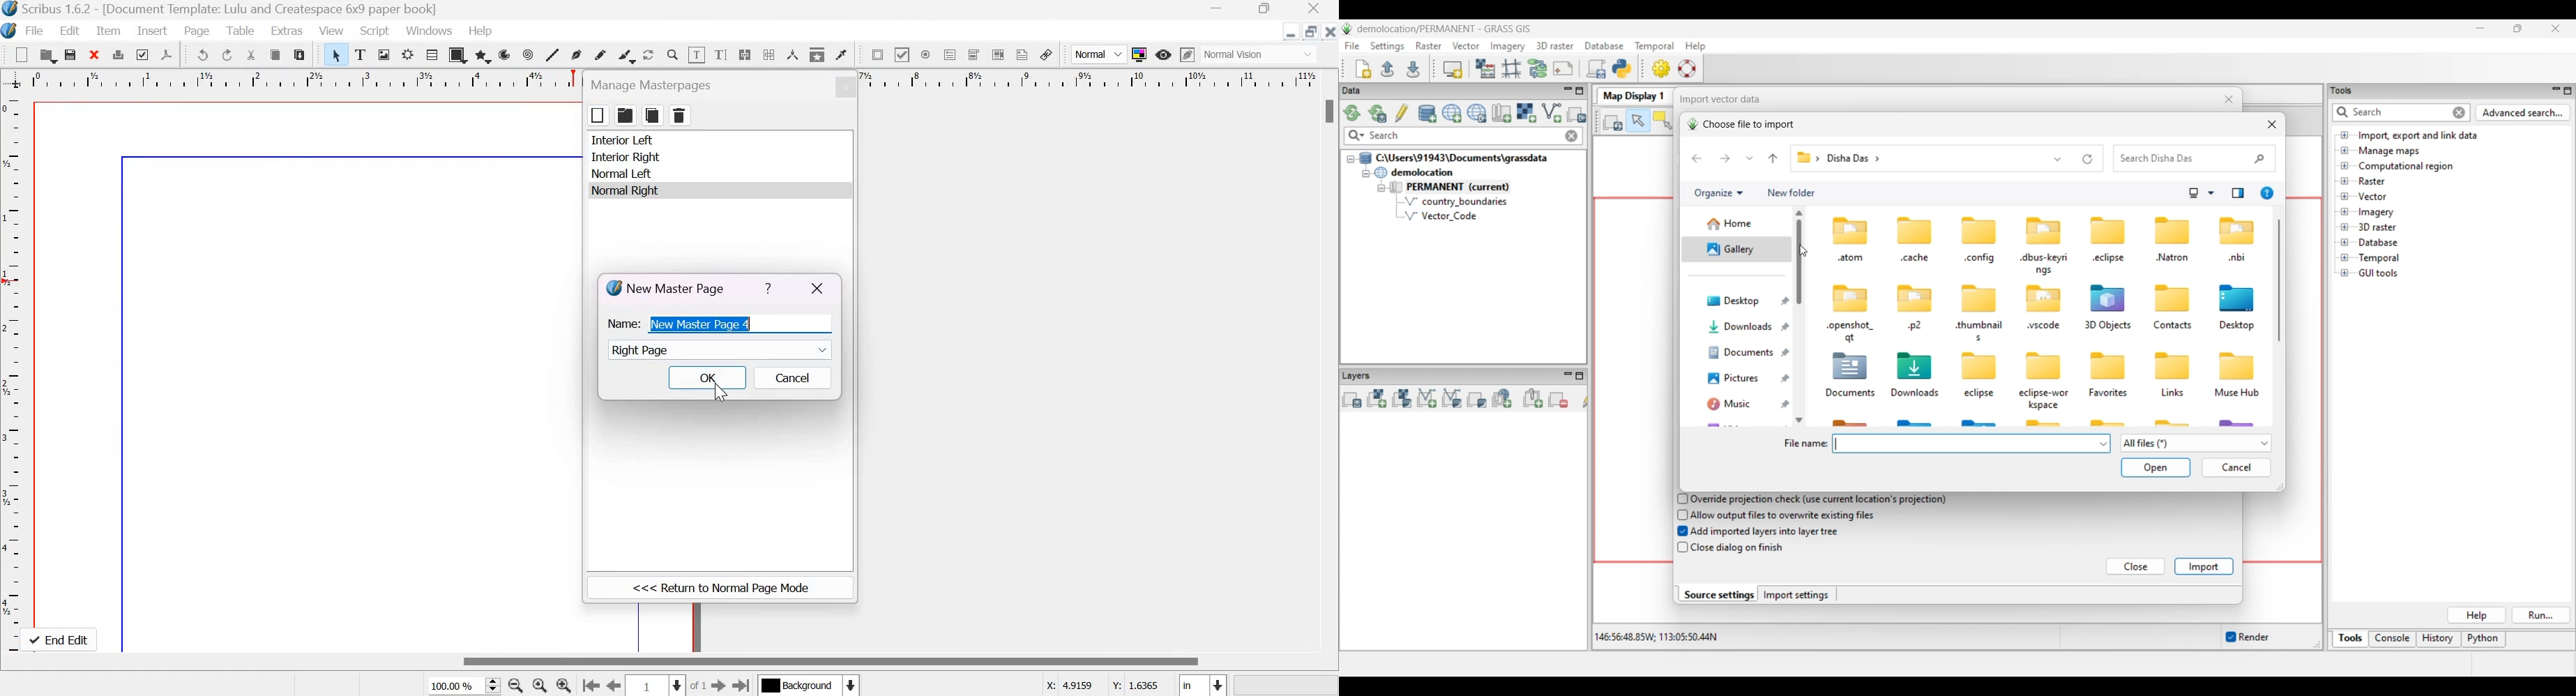 The height and width of the screenshot is (700, 2576). What do you see at coordinates (222, 9) in the screenshot?
I see `Scribus 1.6.2 - [Document Template: Lulu and Createspace 6*9 paper book]` at bounding box center [222, 9].